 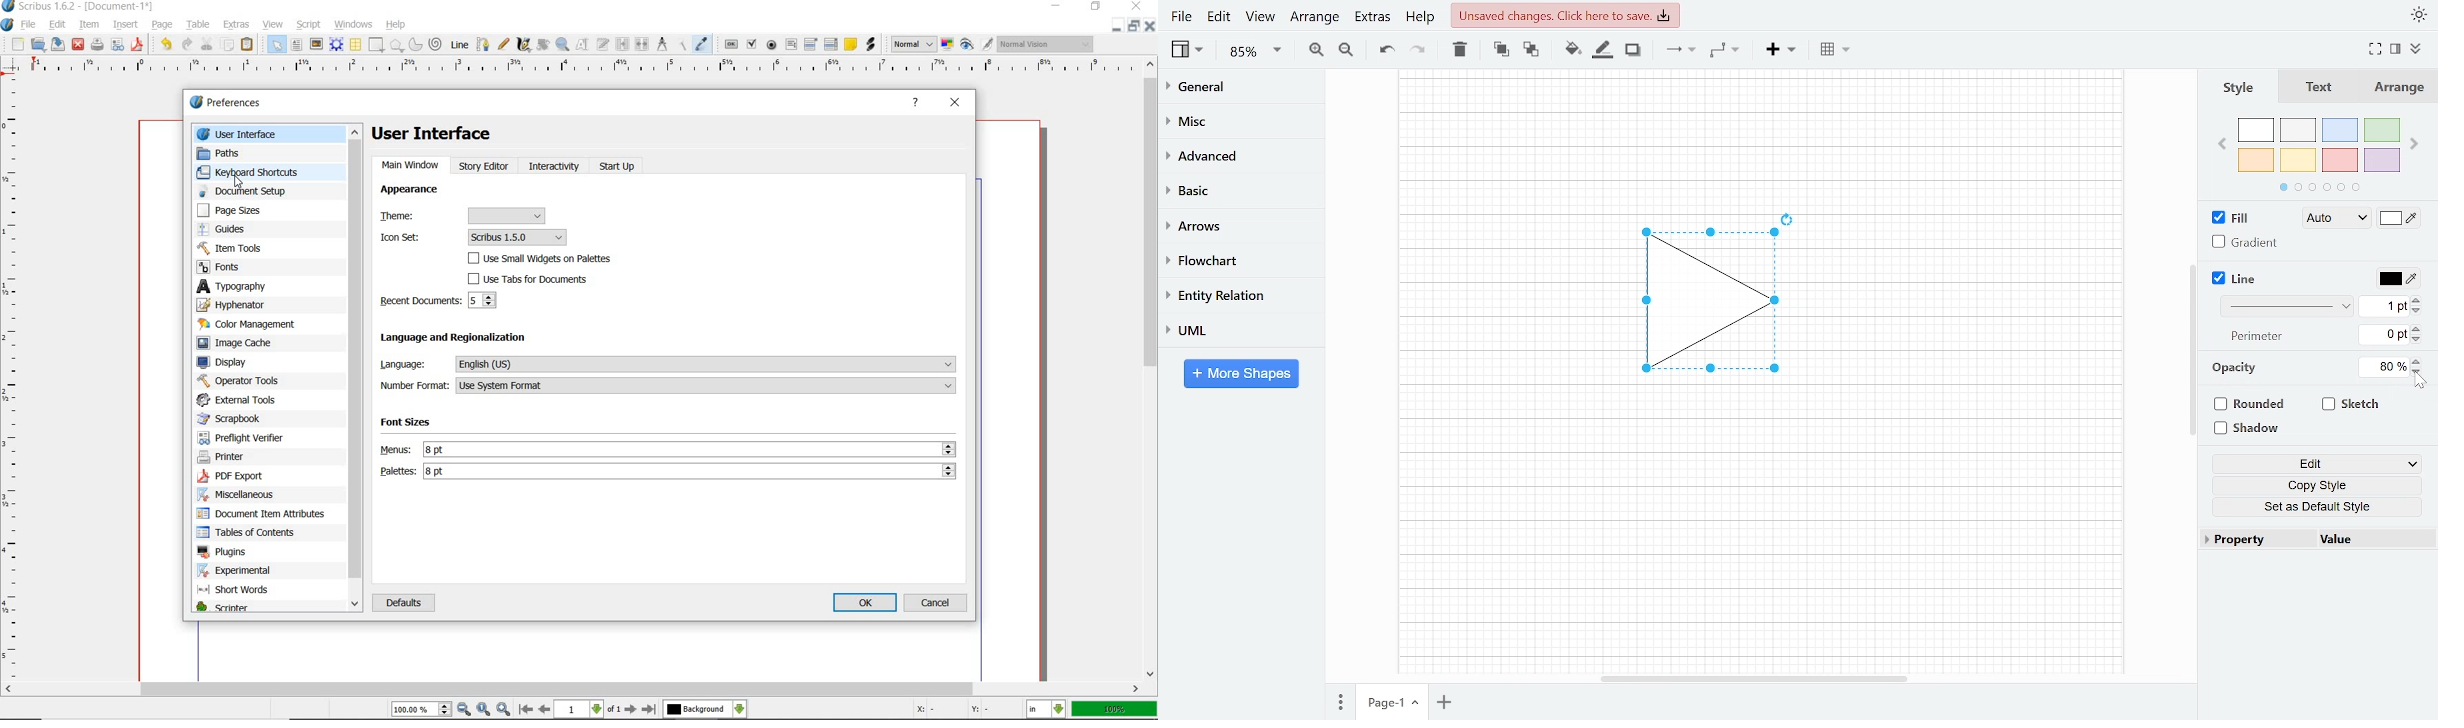 What do you see at coordinates (411, 166) in the screenshot?
I see `main window` at bounding box center [411, 166].